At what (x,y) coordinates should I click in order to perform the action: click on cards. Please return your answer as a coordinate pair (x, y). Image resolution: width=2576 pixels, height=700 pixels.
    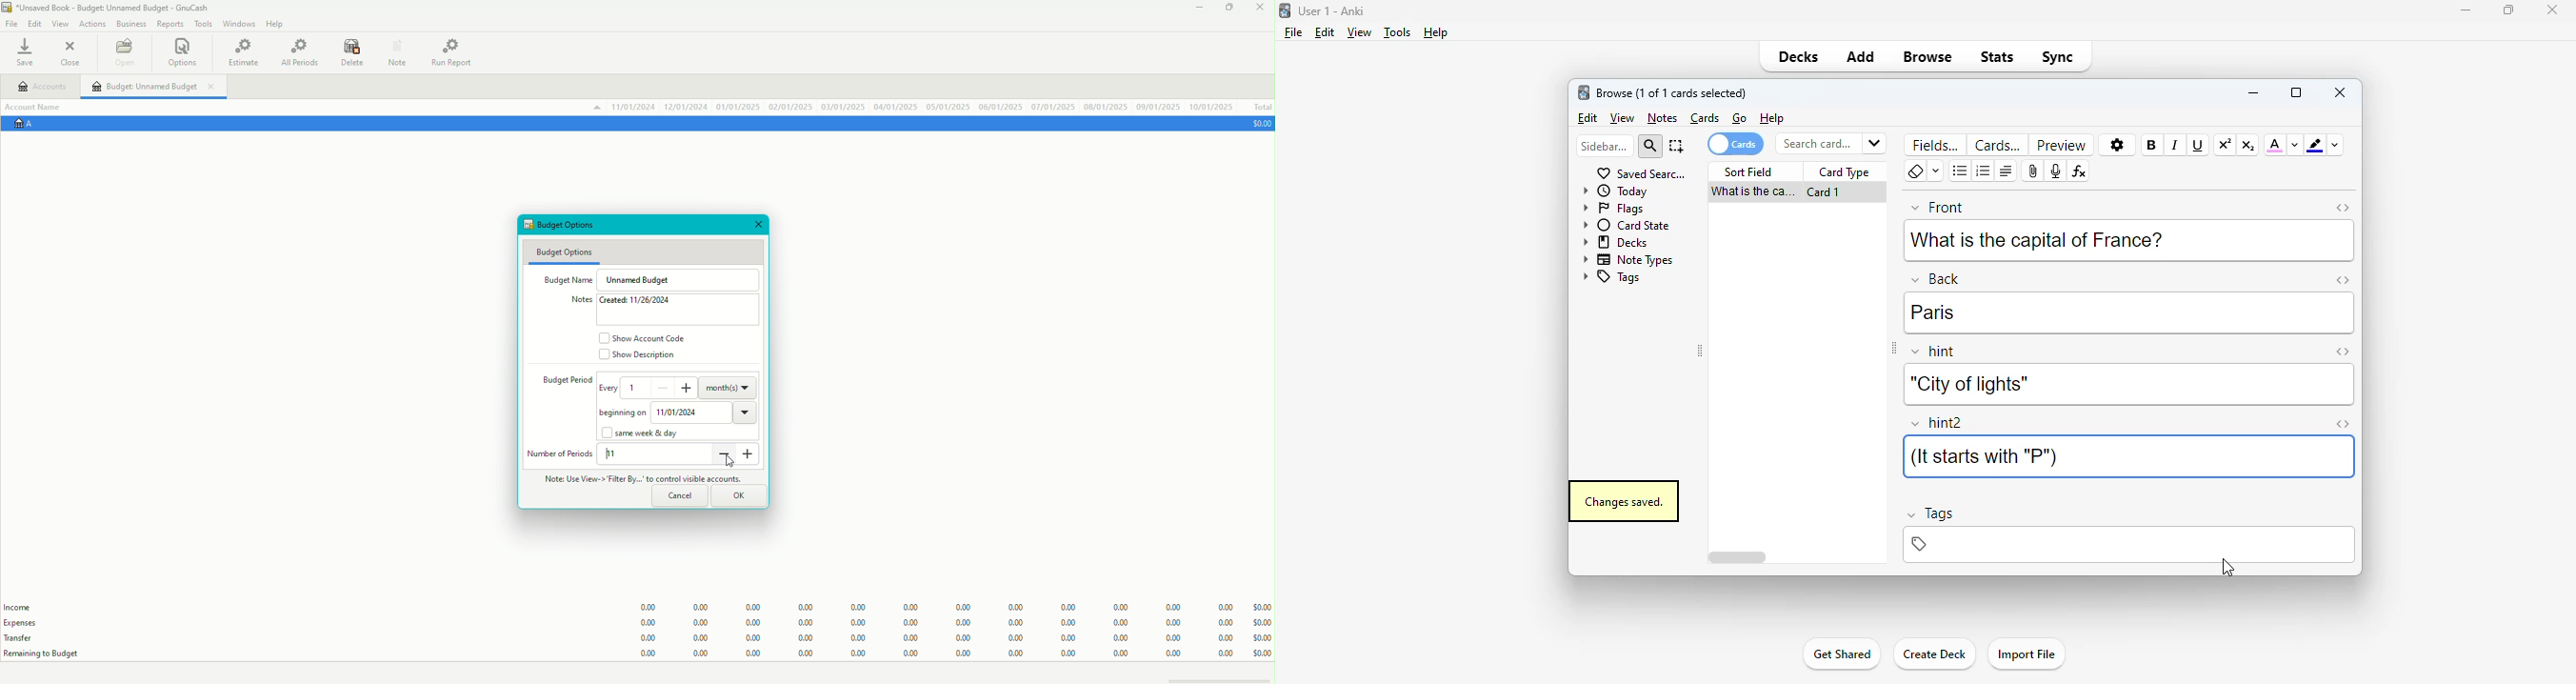
    Looking at the image, I should click on (1997, 145).